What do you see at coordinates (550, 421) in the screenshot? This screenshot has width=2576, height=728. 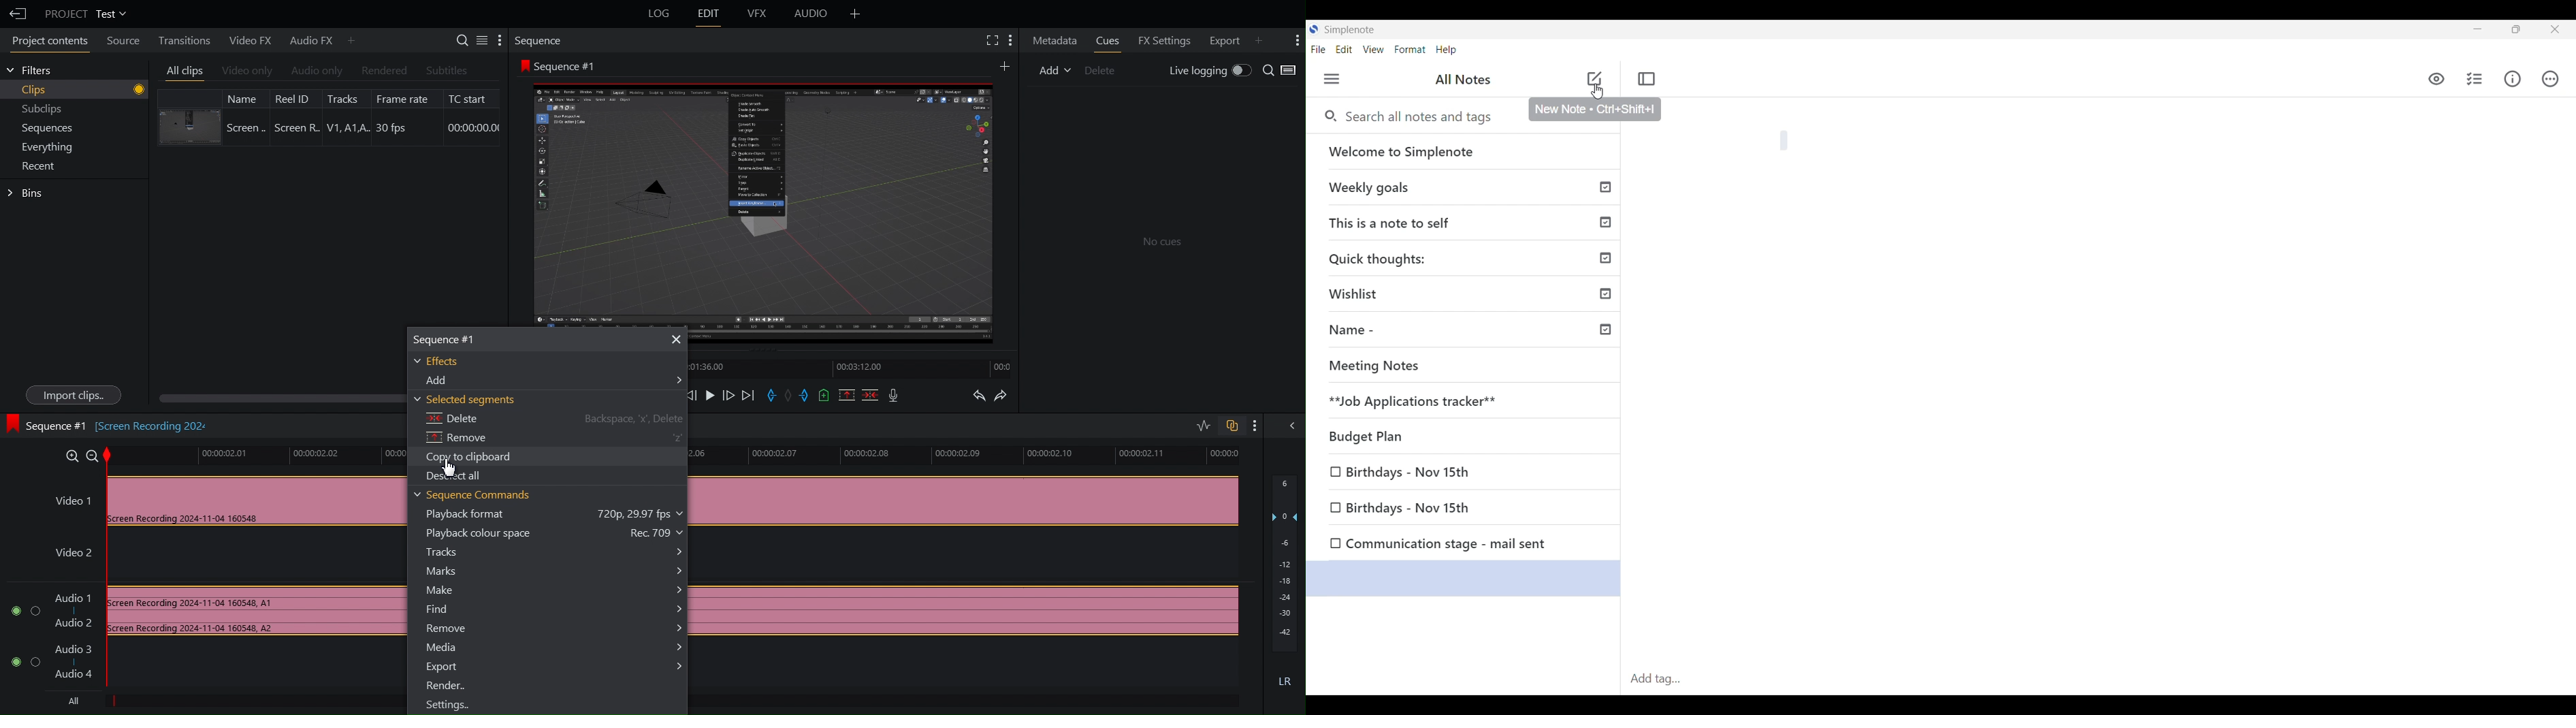 I see `Delete` at bounding box center [550, 421].